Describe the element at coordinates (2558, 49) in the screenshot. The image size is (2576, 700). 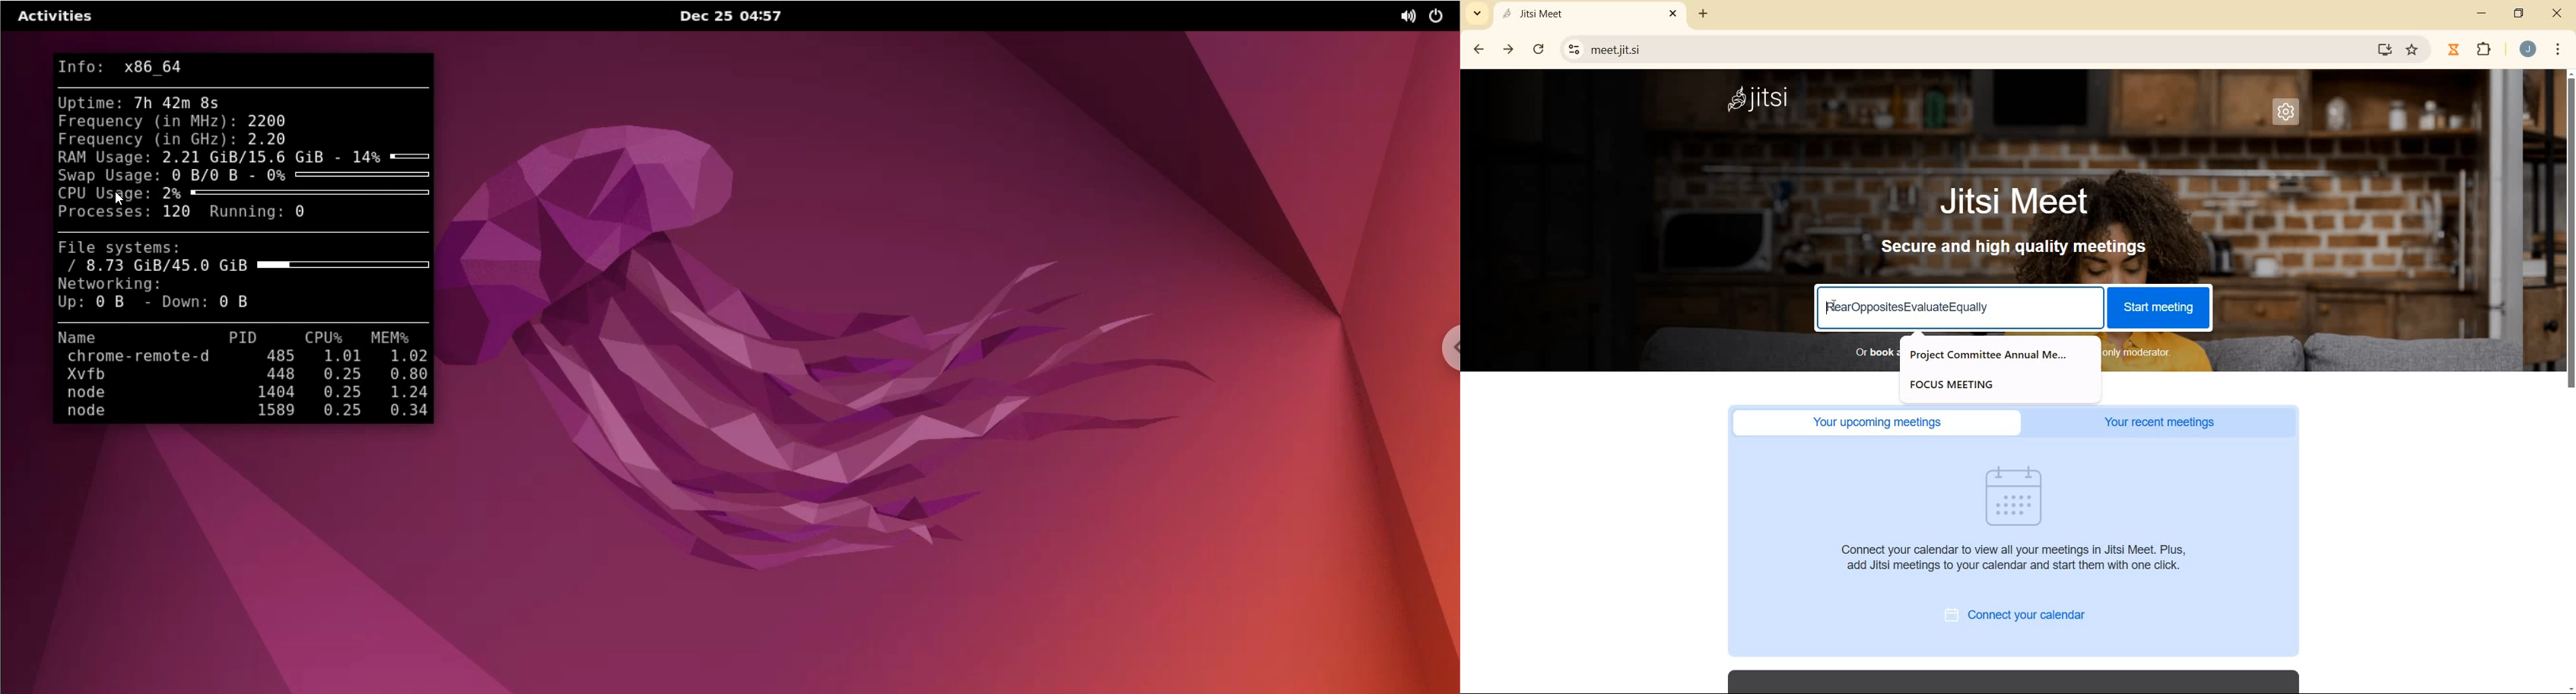
I see `CUSTOMIZE GOOGLE CHROME` at that location.